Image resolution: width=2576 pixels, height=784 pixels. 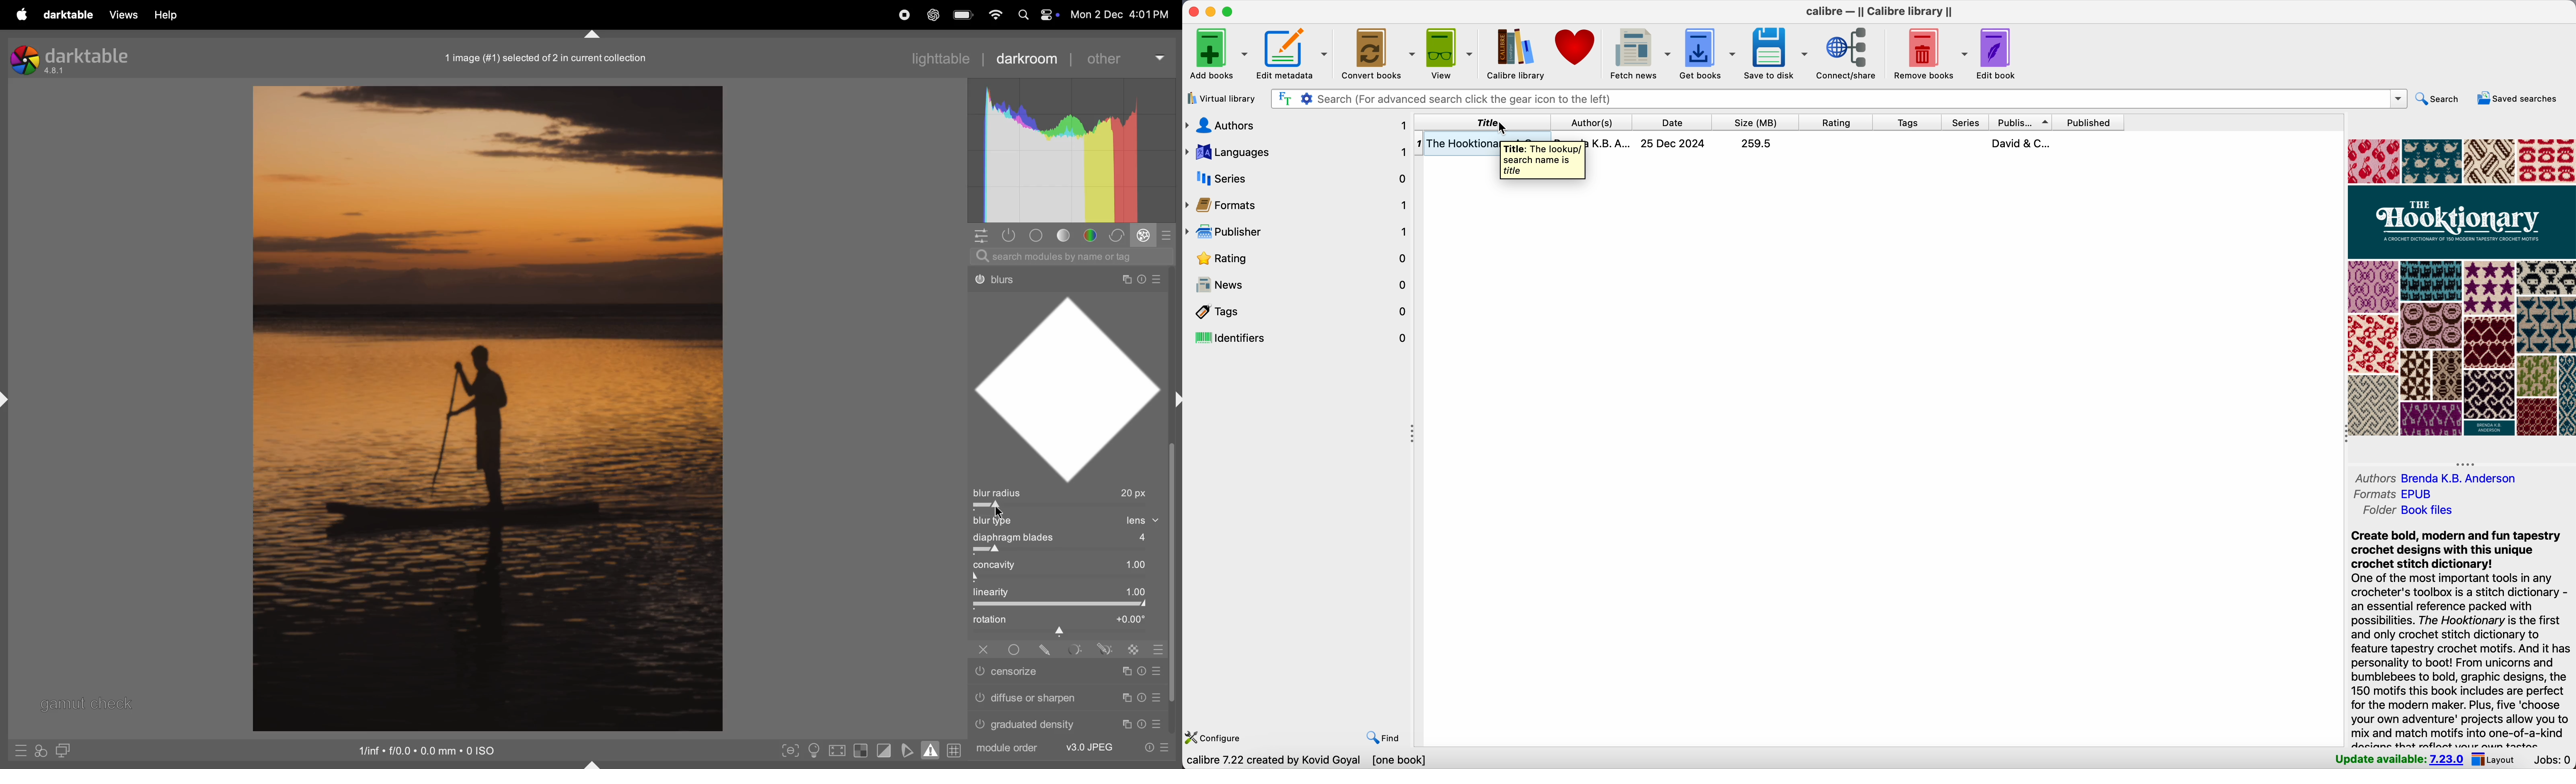 I want to click on show only active modules, so click(x=1008, y=235).